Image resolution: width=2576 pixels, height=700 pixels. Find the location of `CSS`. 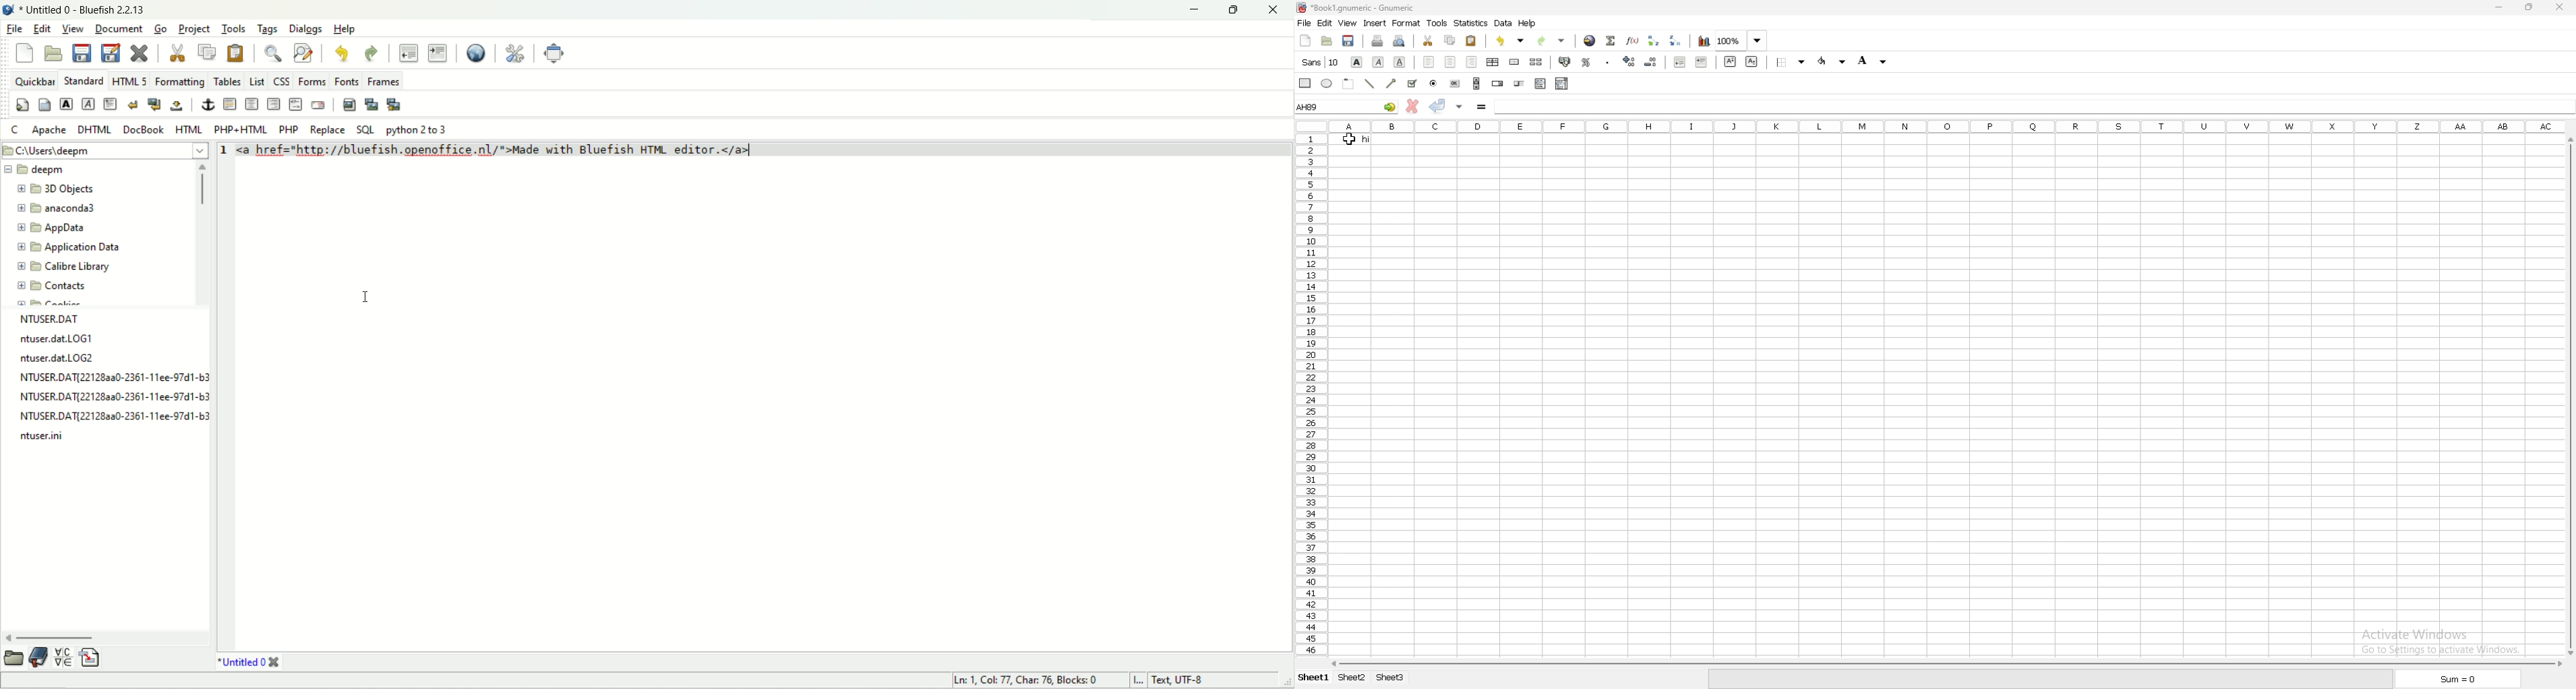

CSS is located at coordinates (284, 80).